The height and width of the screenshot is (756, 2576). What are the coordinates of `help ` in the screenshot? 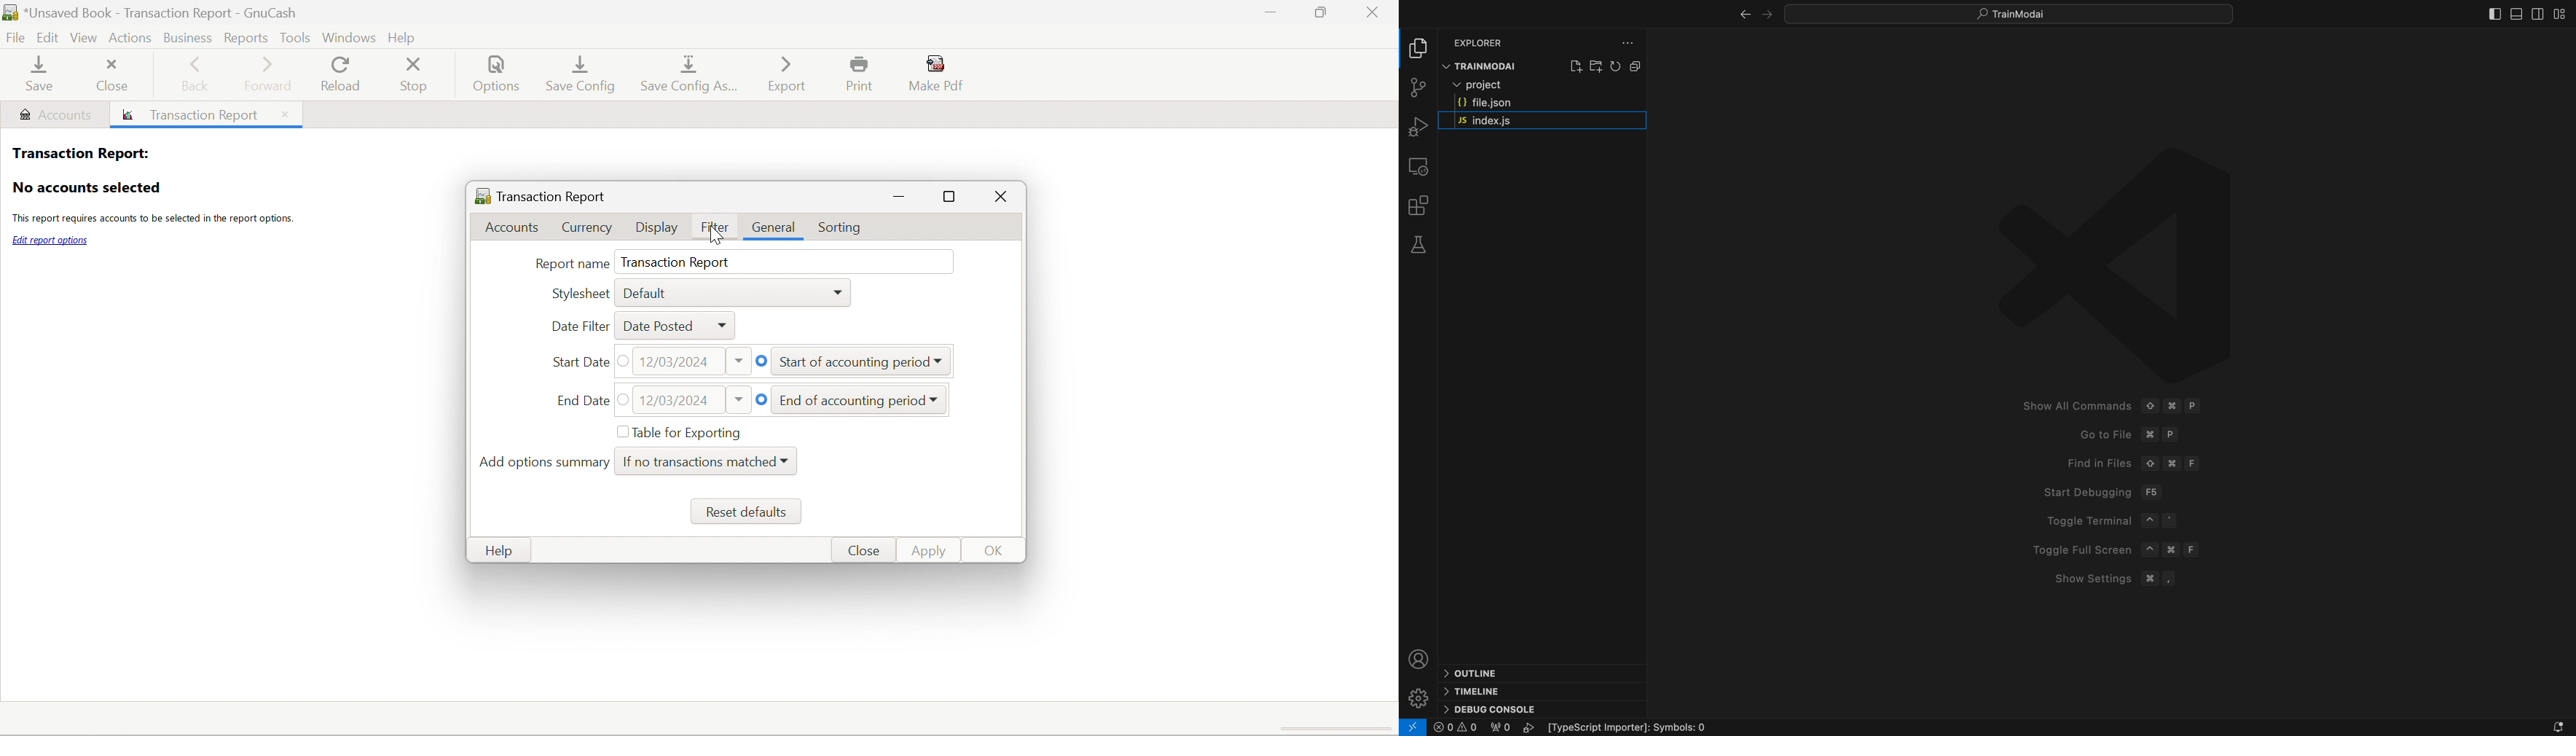 It's located at (406, 35).